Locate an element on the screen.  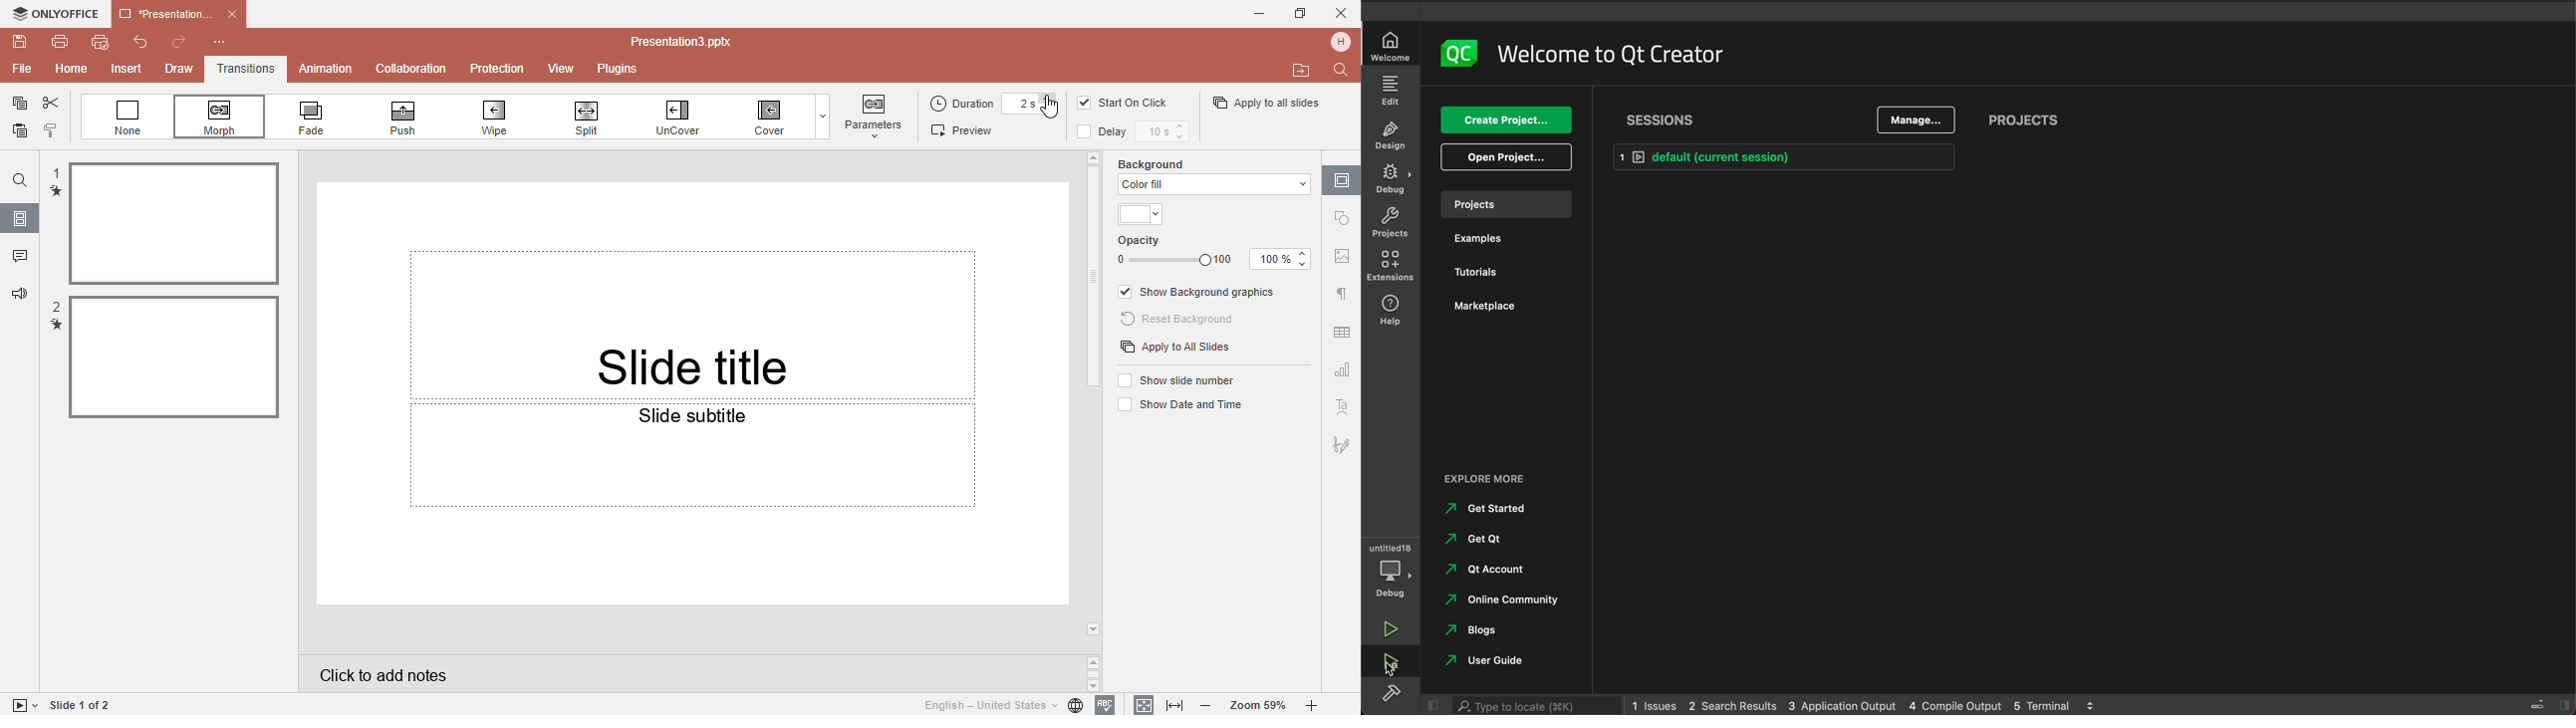
Qt Account is located at coordinates (1492, 571).